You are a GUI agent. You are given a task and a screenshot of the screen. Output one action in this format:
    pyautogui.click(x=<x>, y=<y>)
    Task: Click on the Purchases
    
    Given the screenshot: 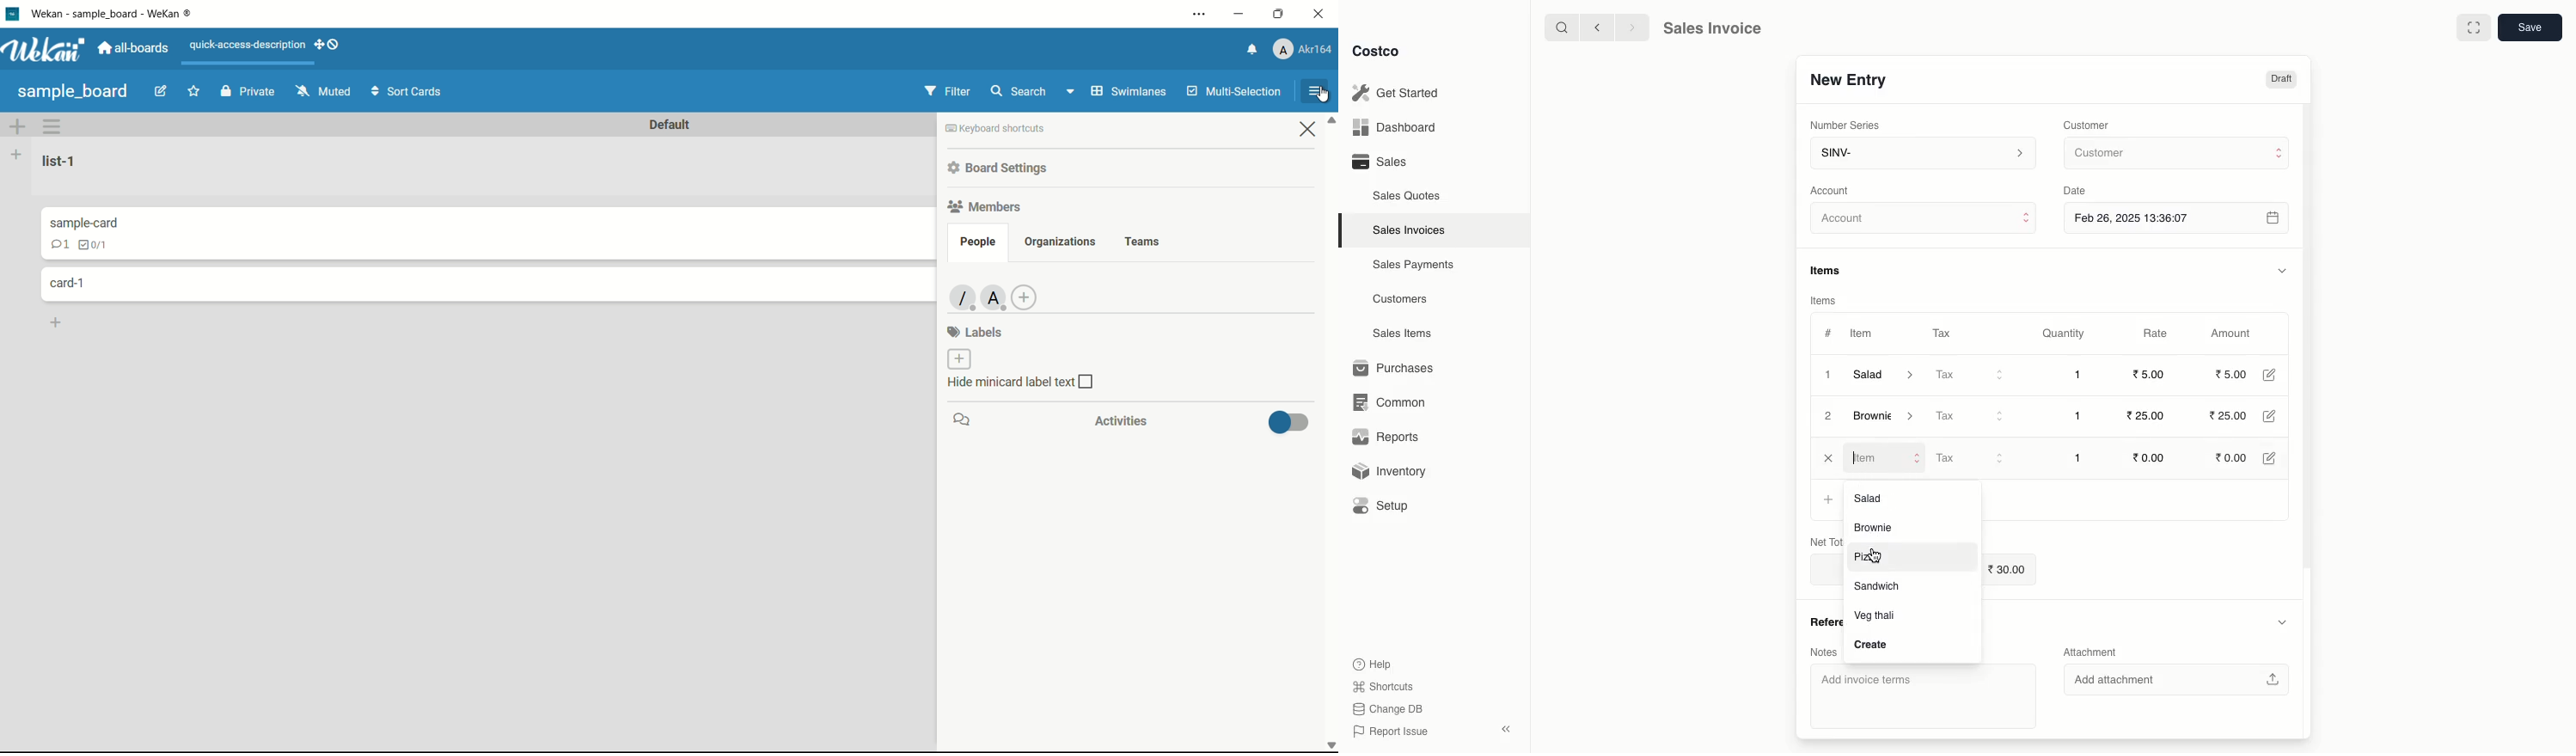 What is the action you would take?
    pyautogui.click(x=1398, y=368)
    